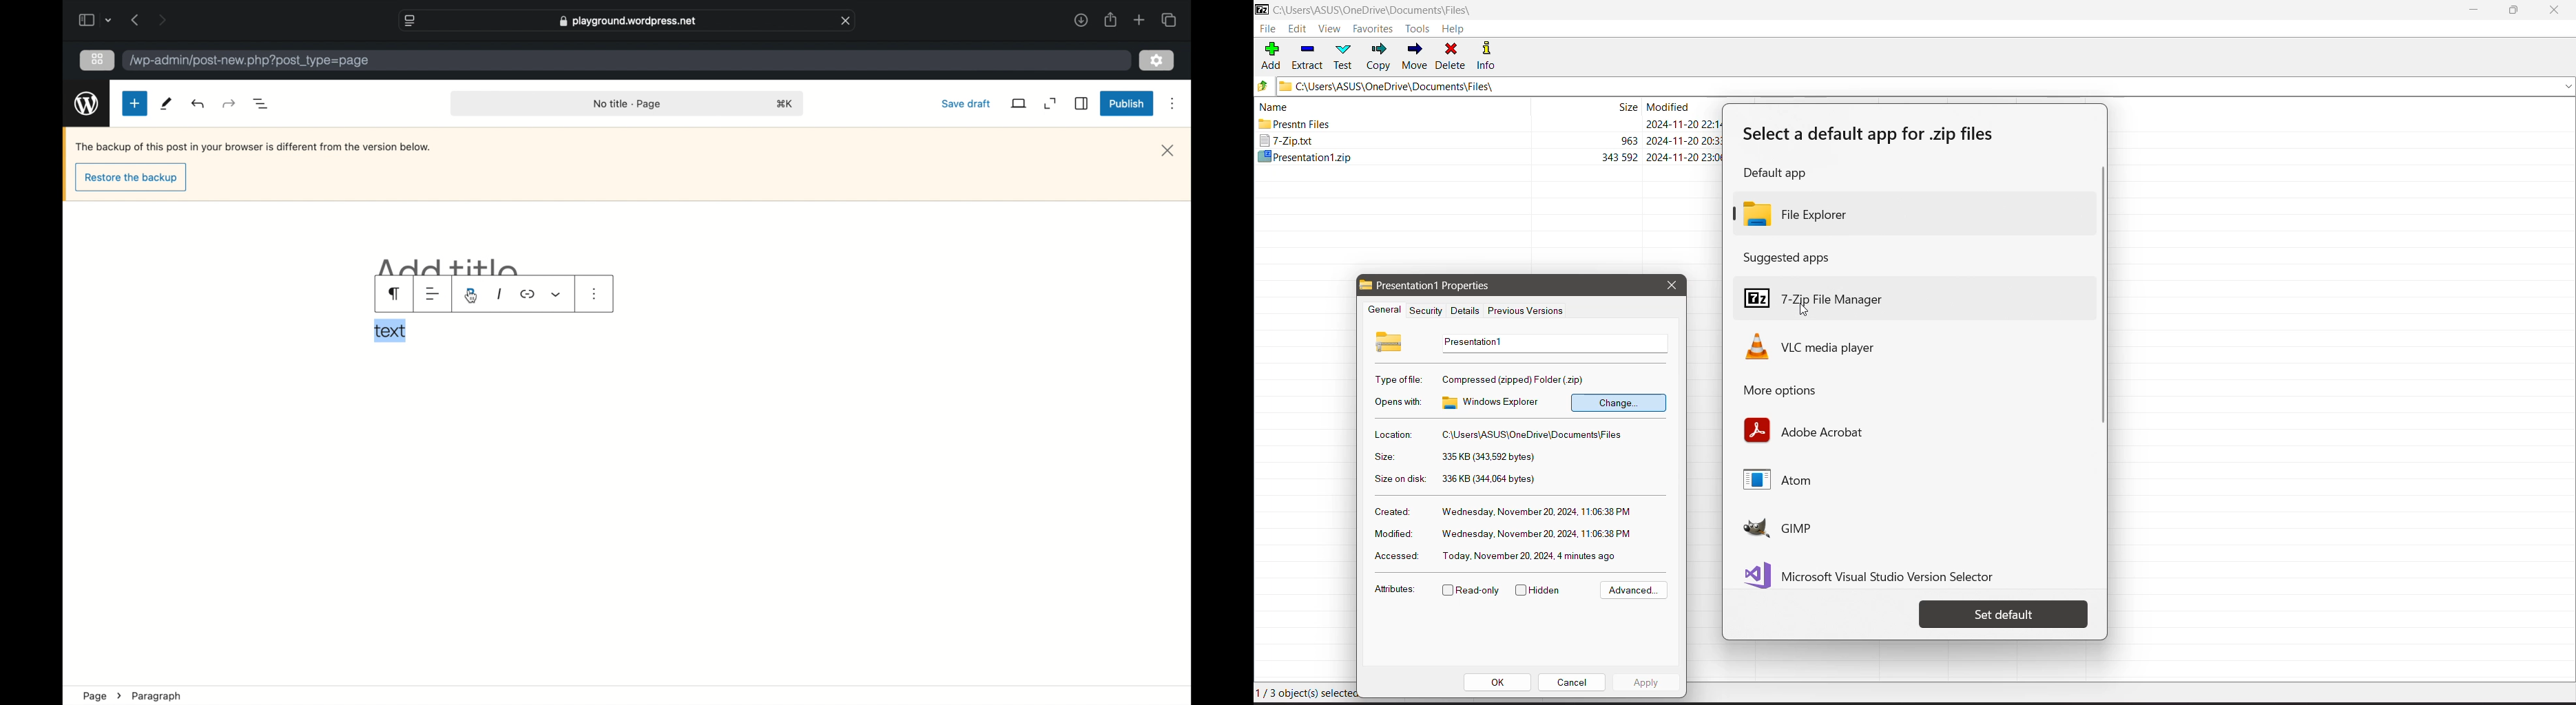 The width and height of the screenshot is (2576, 728). What do you see at coordinates (1415, 56) in the screenshot?
I see `Move` at bounding box center [1415, 56].